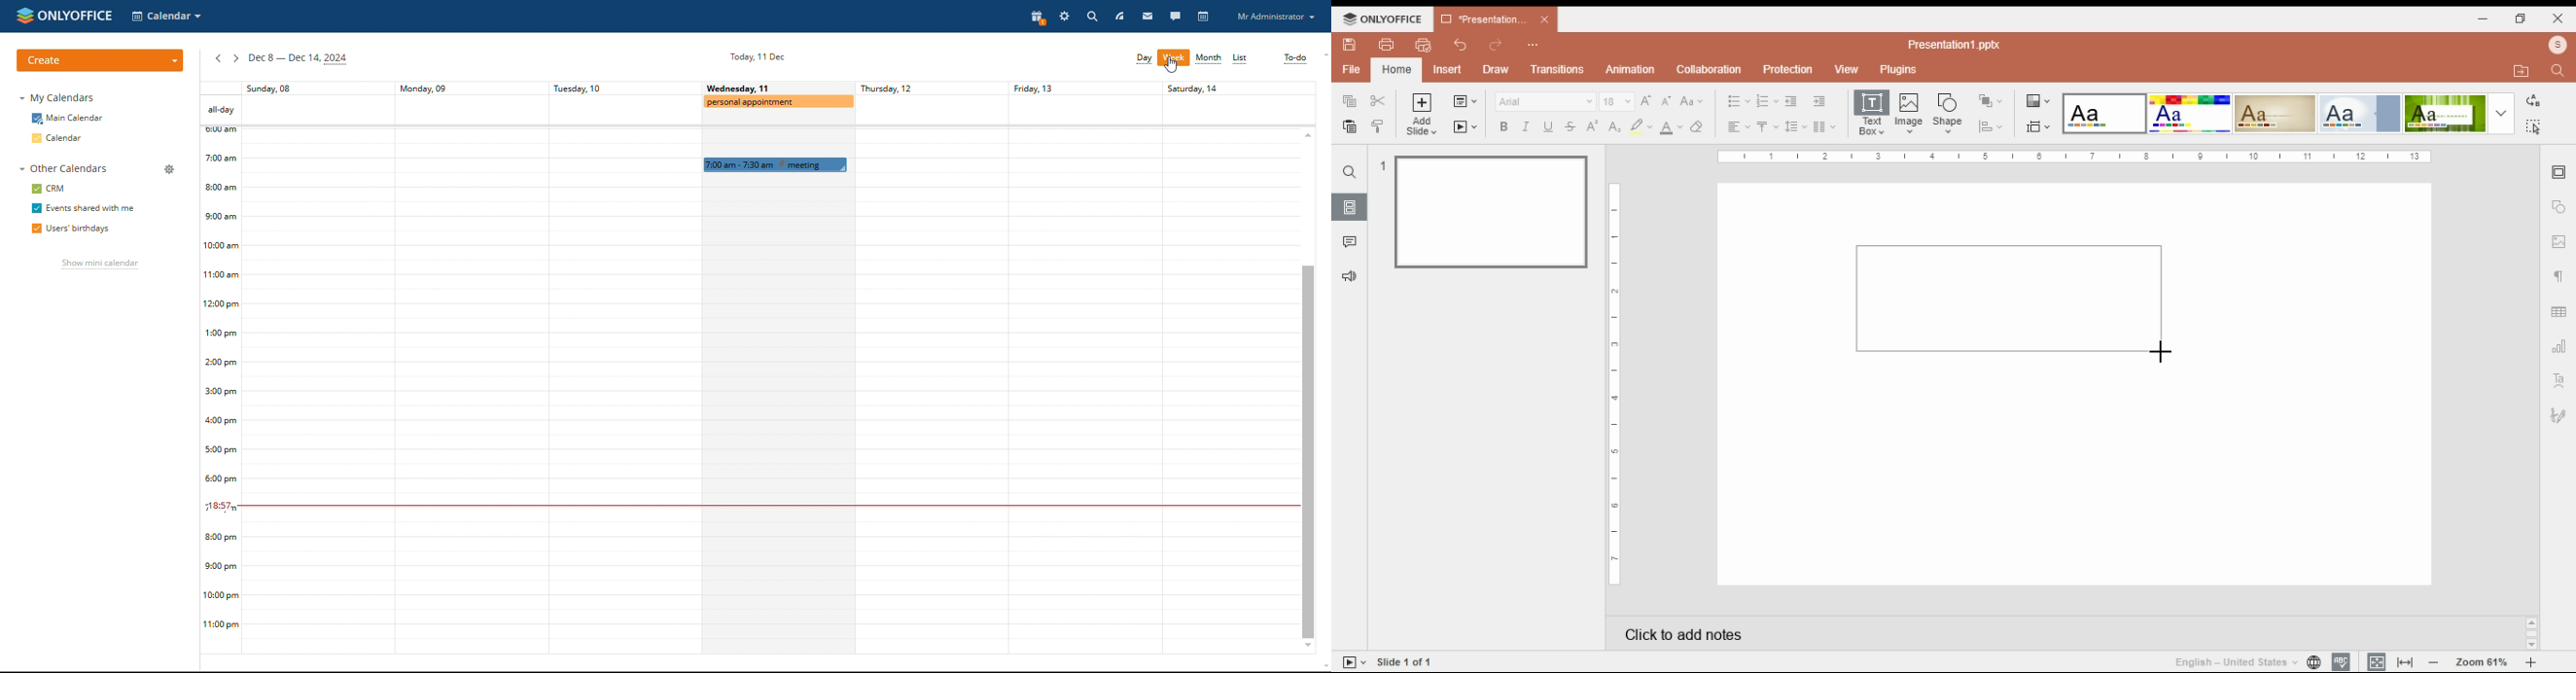  What do you see at coordinates (100, 264) in the screenshot?
I see `show mini calendar` at bounding box center [100, 264].